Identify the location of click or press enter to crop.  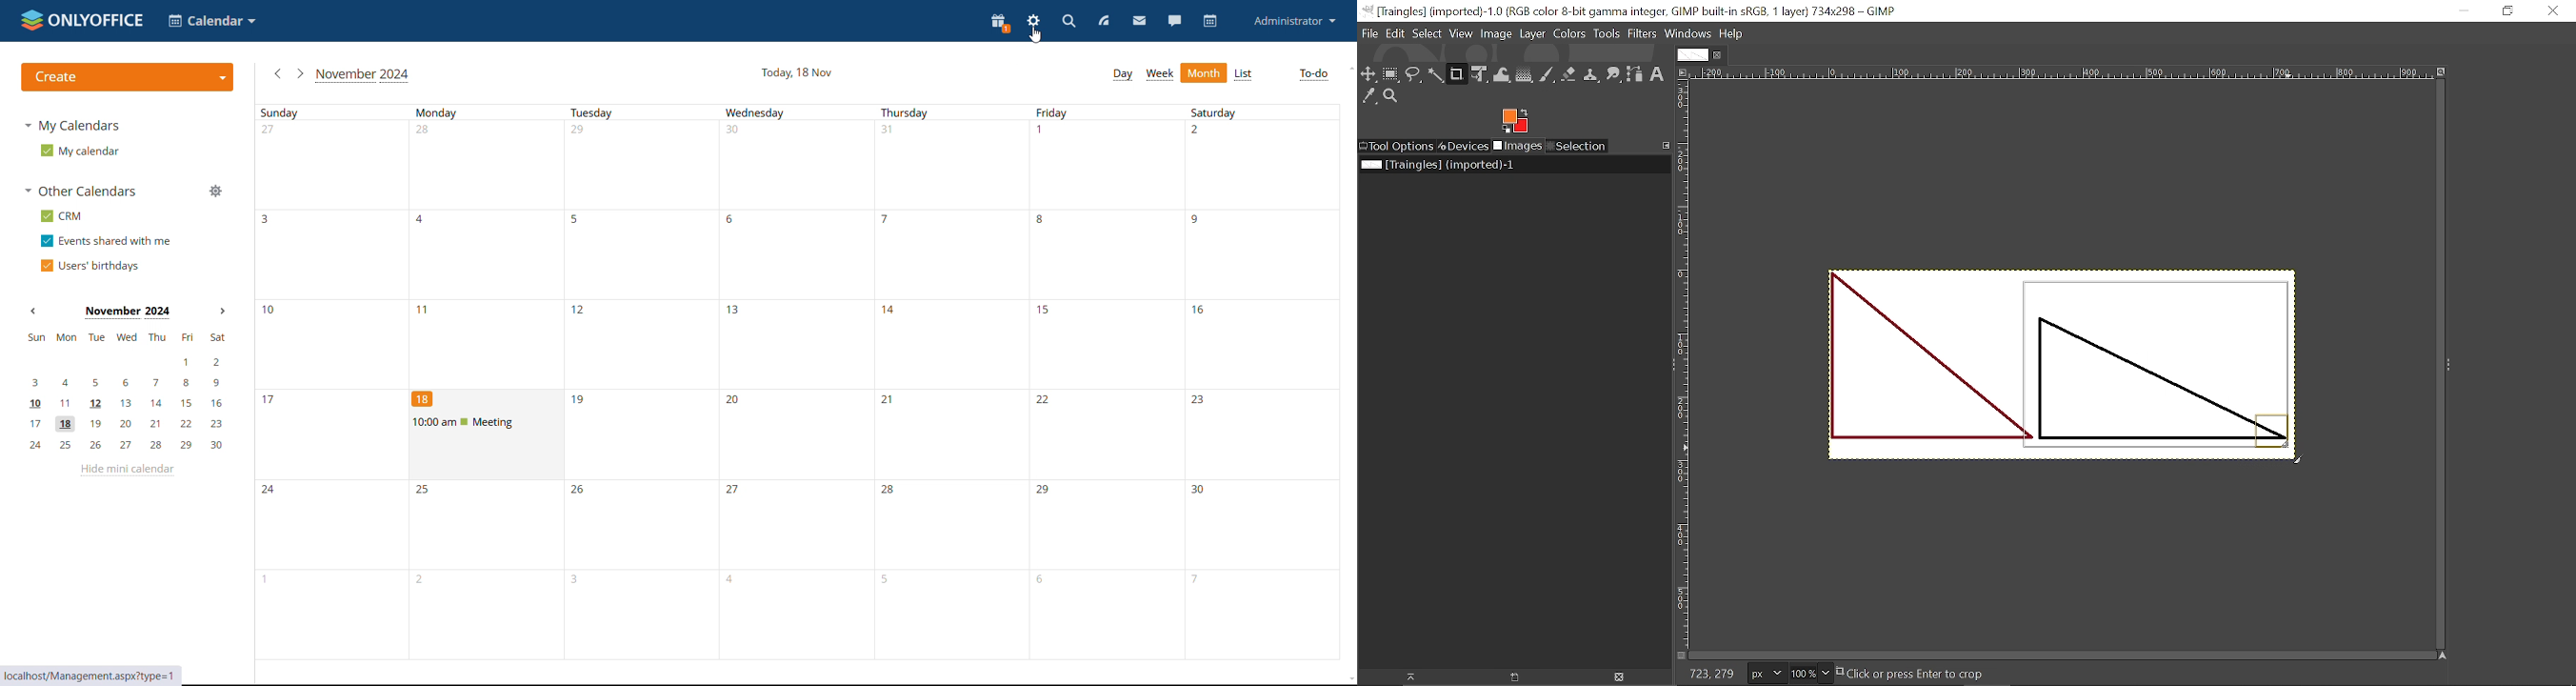
(1935, 674).